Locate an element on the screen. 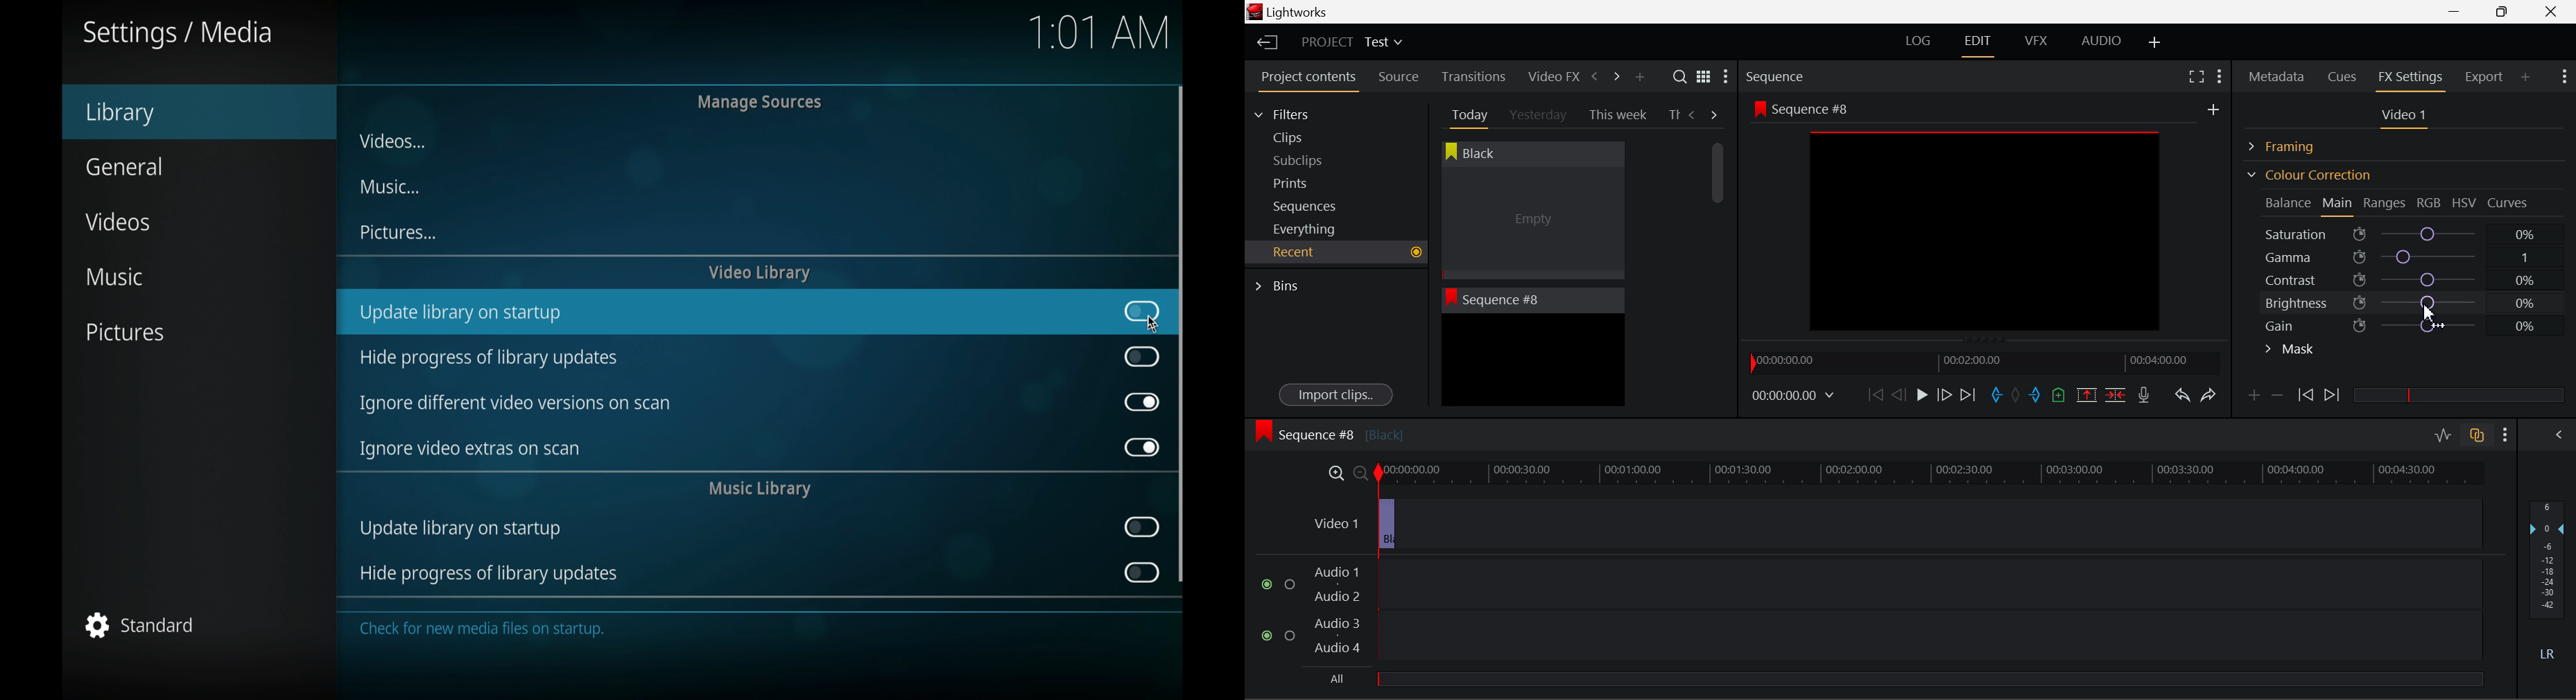 This screenshot has height=700, width=2576. pictures is located at coordinates (398, 232).